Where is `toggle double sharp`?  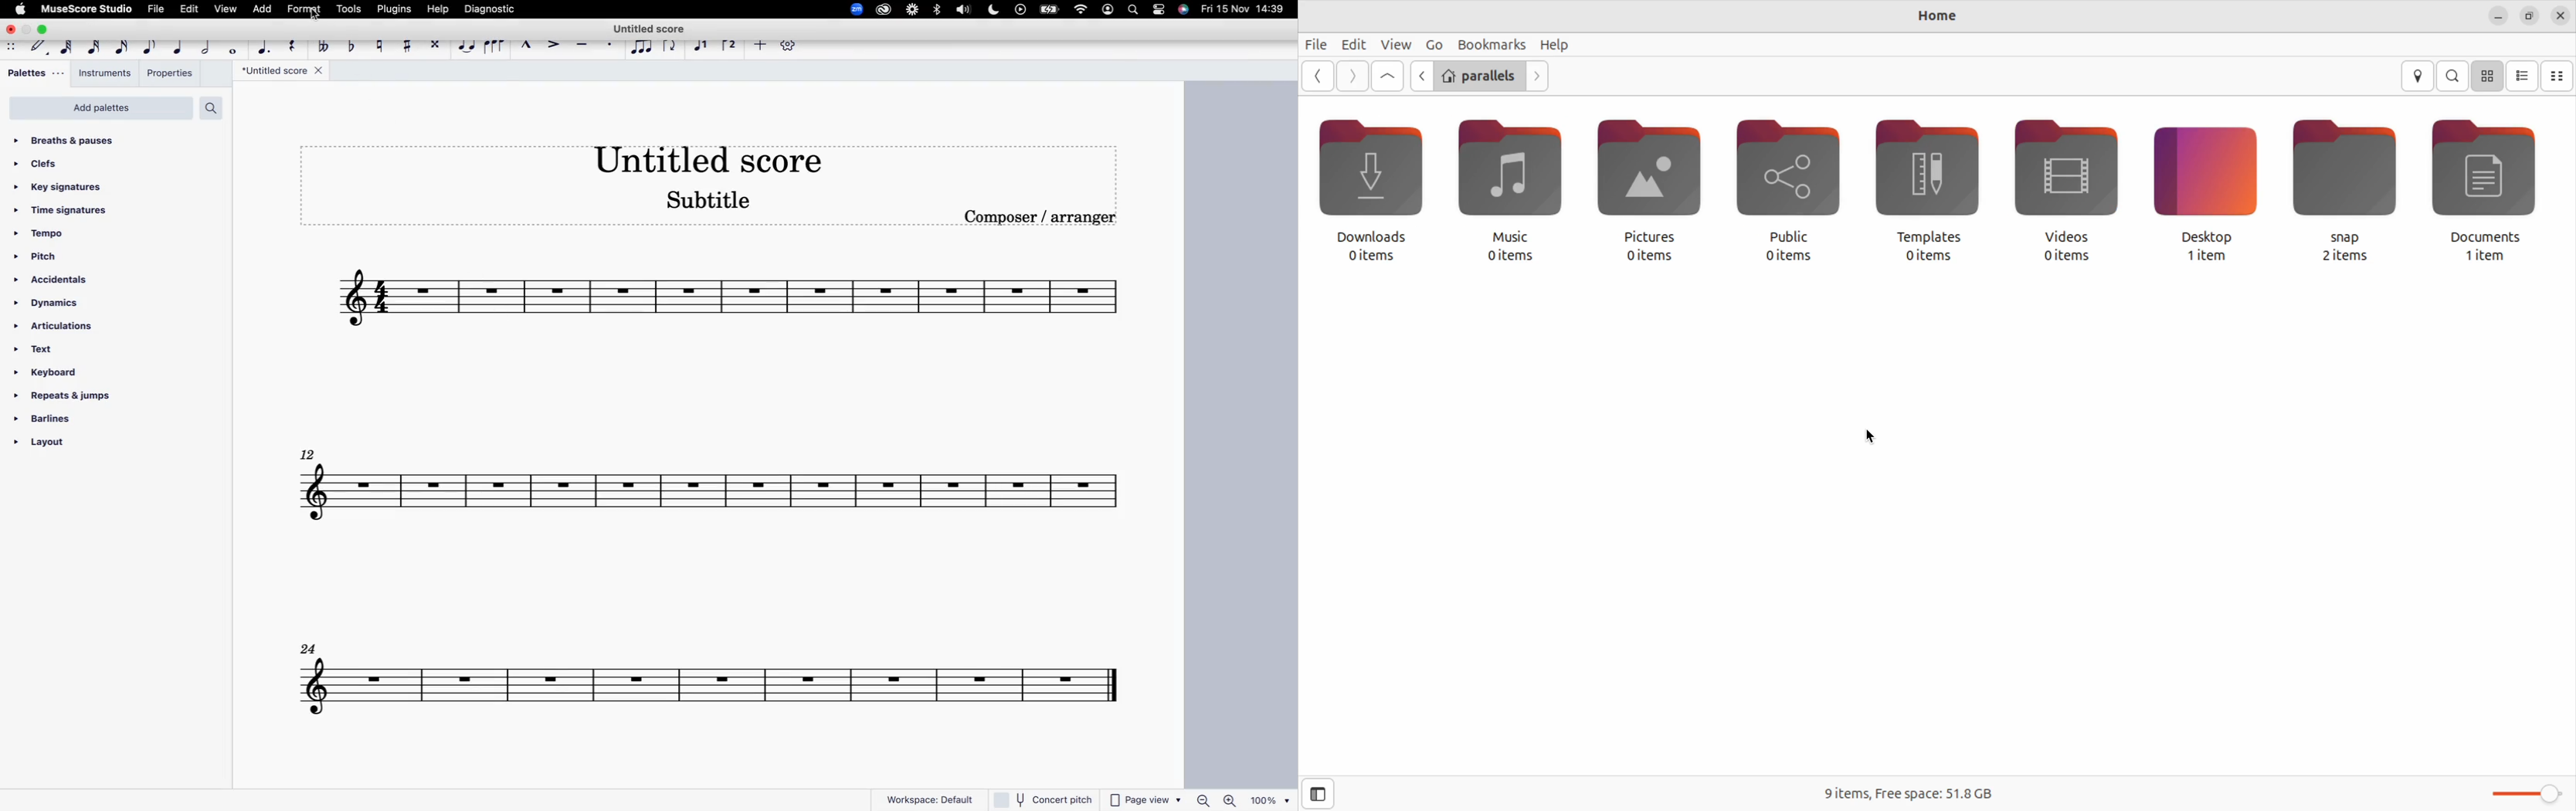 toggle double sharp is located at coordinates (436, 45).